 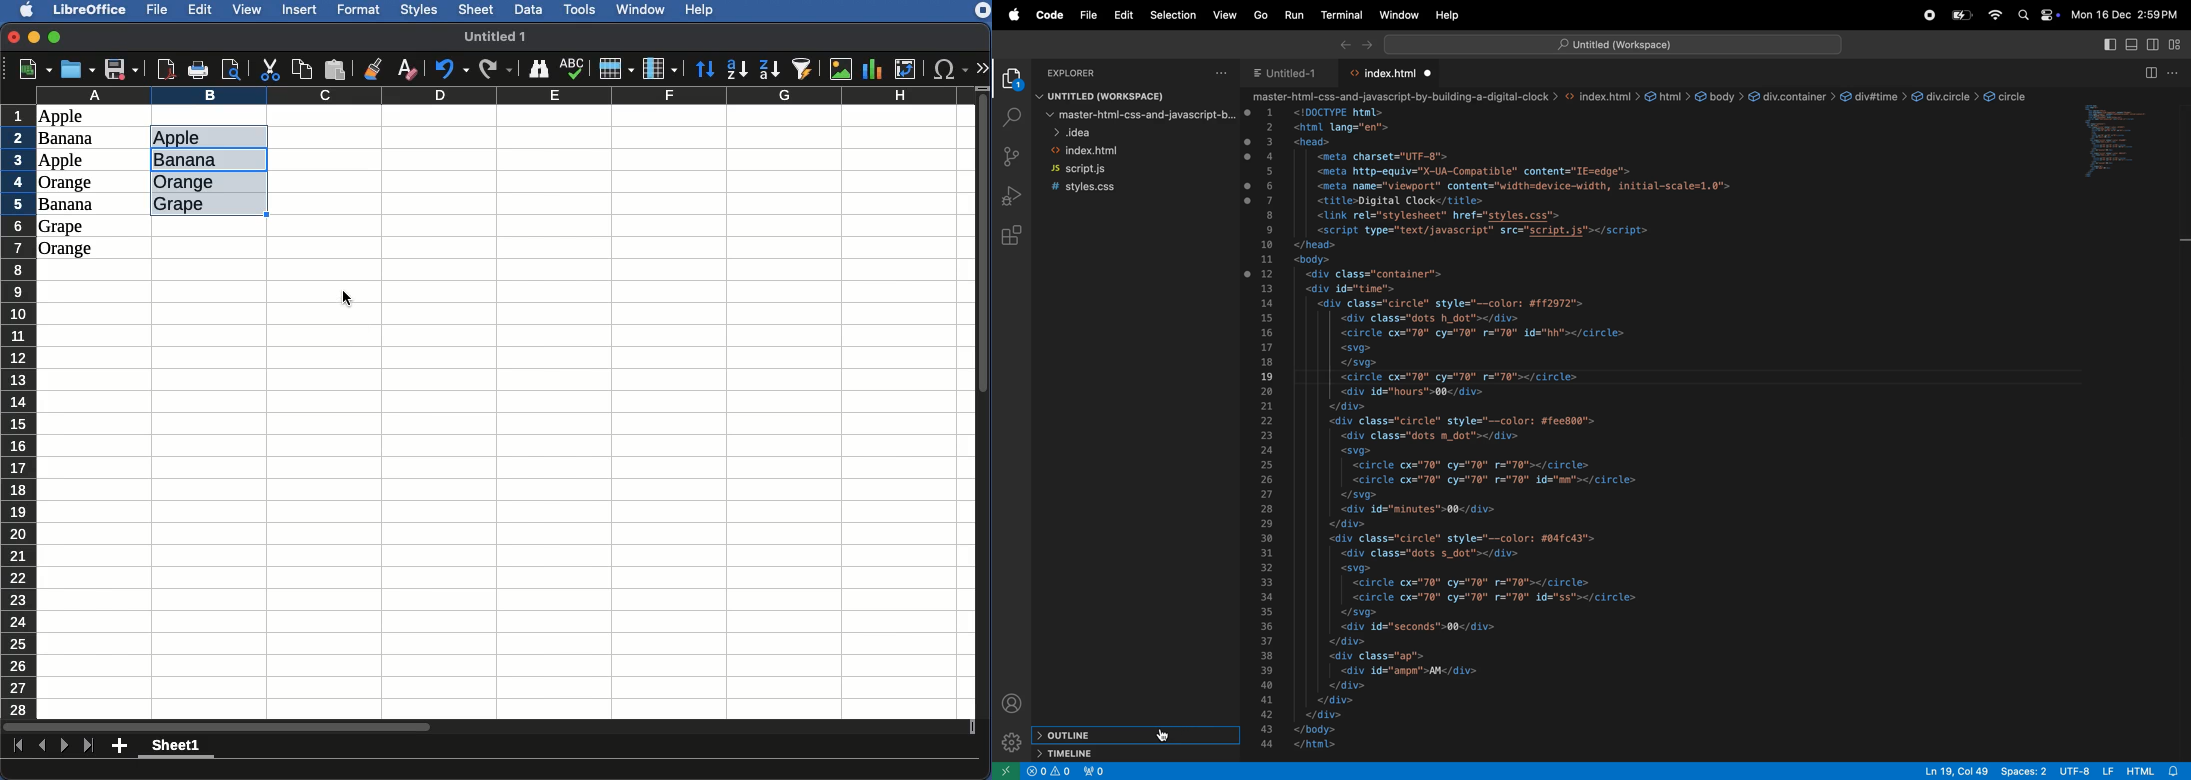 I want to click on UNIQUE values listed - Banana, so click(x=209, y=160).